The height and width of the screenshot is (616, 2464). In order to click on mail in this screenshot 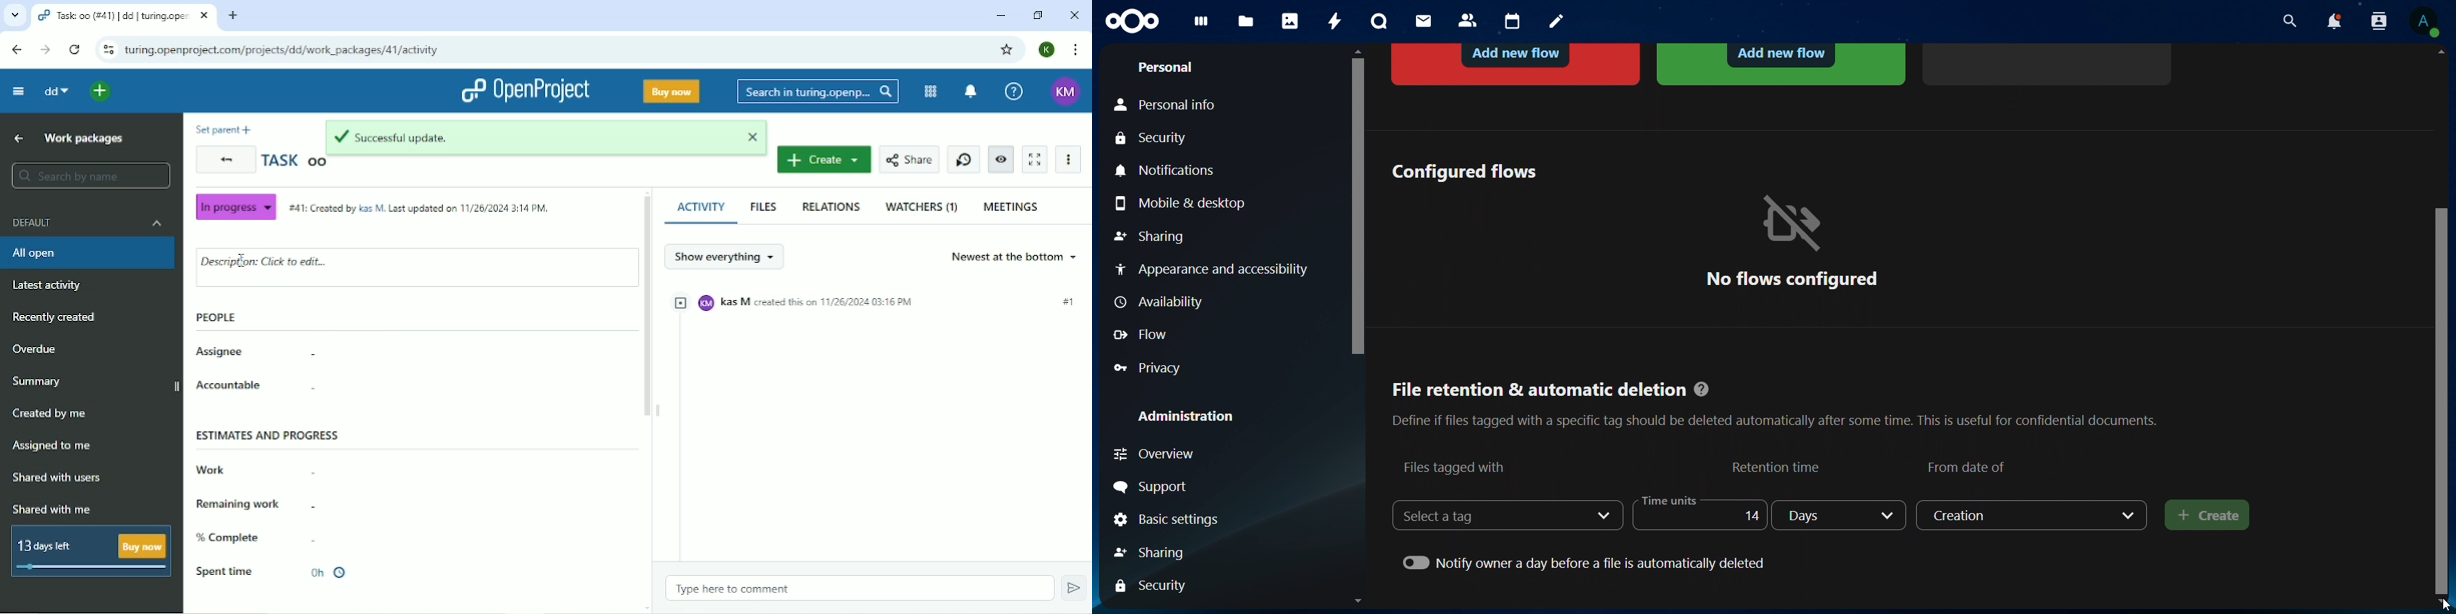, I will do `click(1425, 21)`.